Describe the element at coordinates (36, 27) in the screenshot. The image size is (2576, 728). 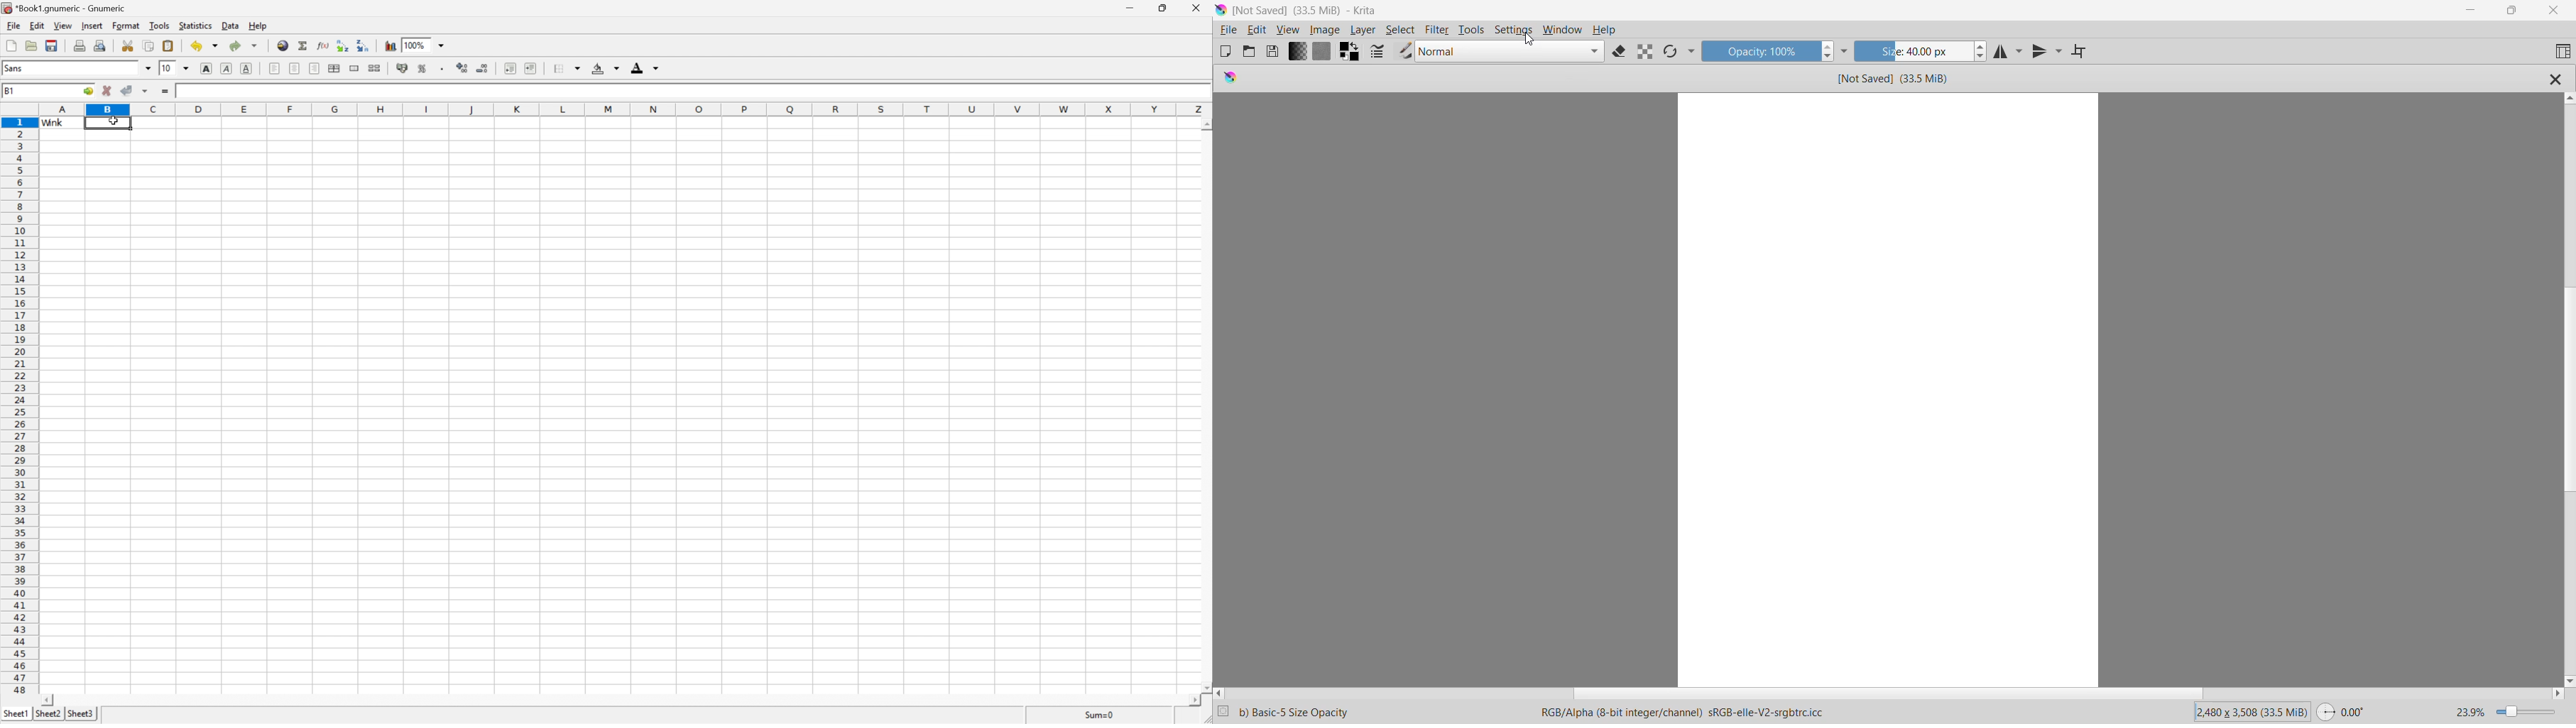
I see `edit` at that location.